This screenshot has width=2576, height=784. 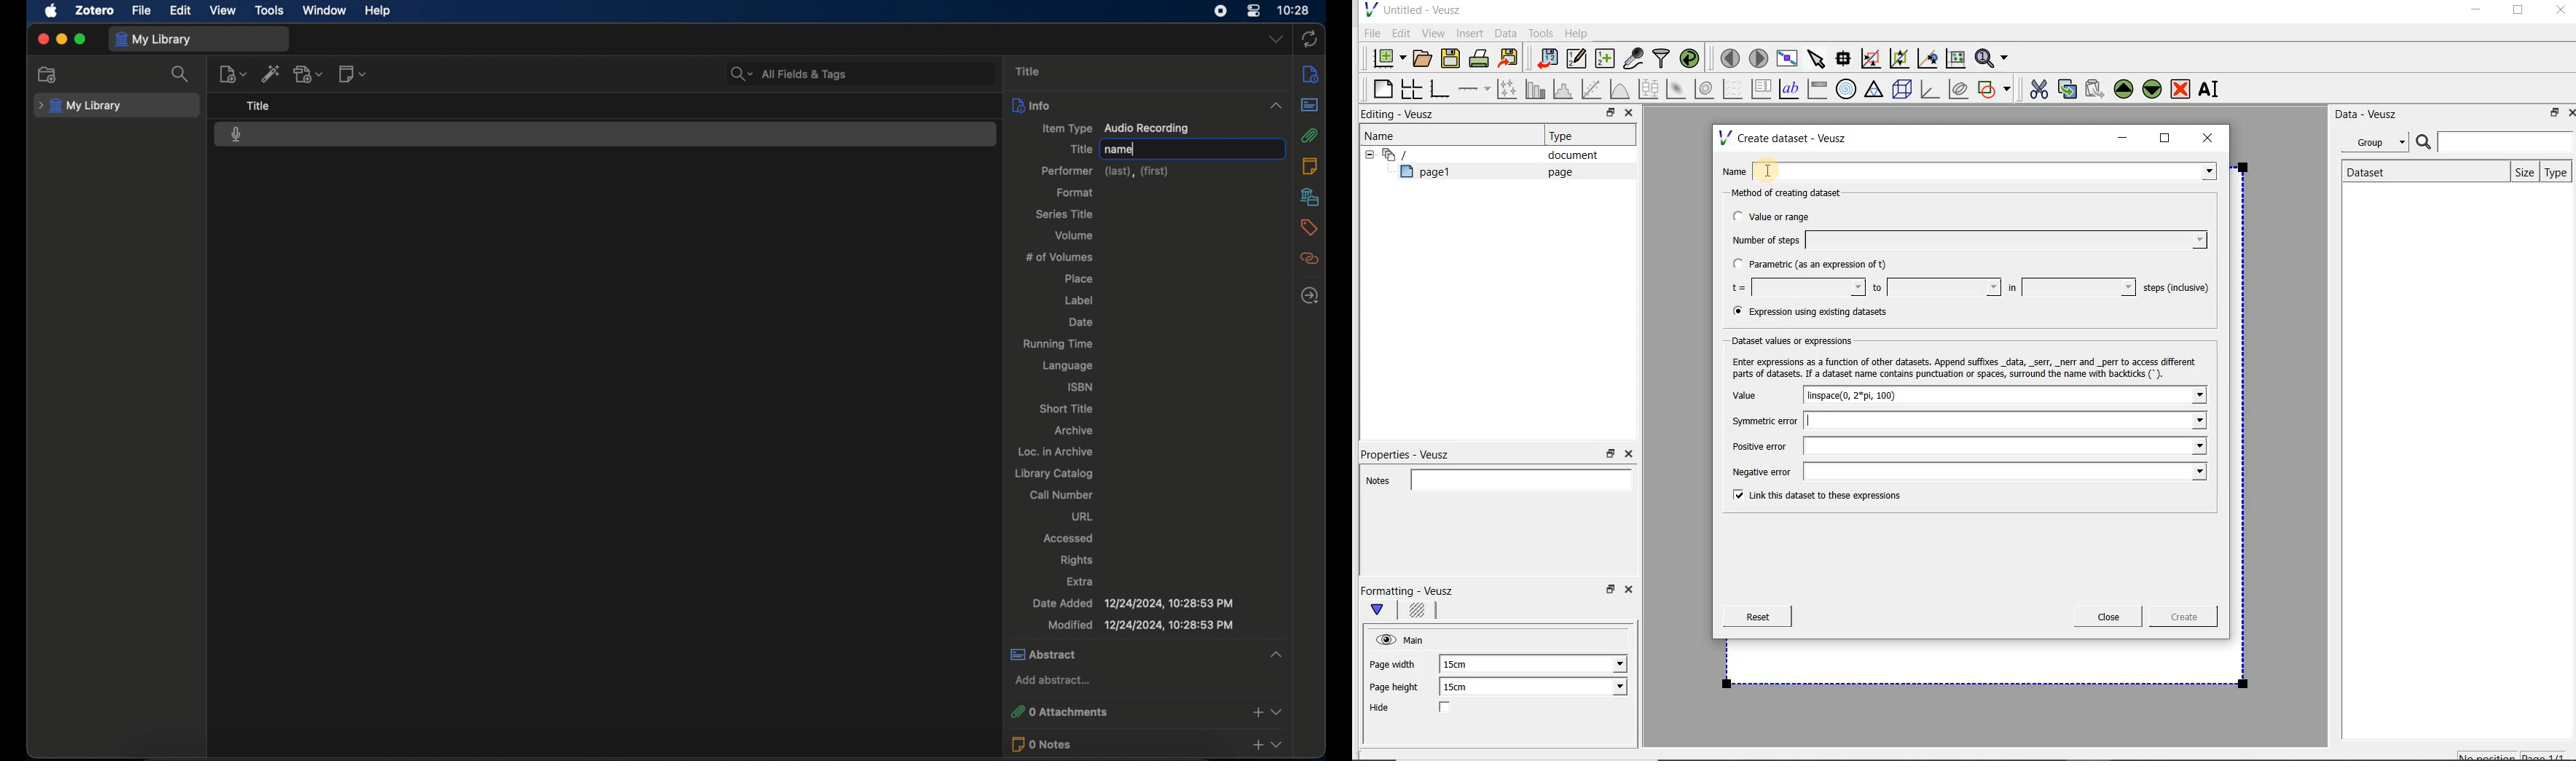 I want to click on capture remote data, so click(x=1634, y=61).